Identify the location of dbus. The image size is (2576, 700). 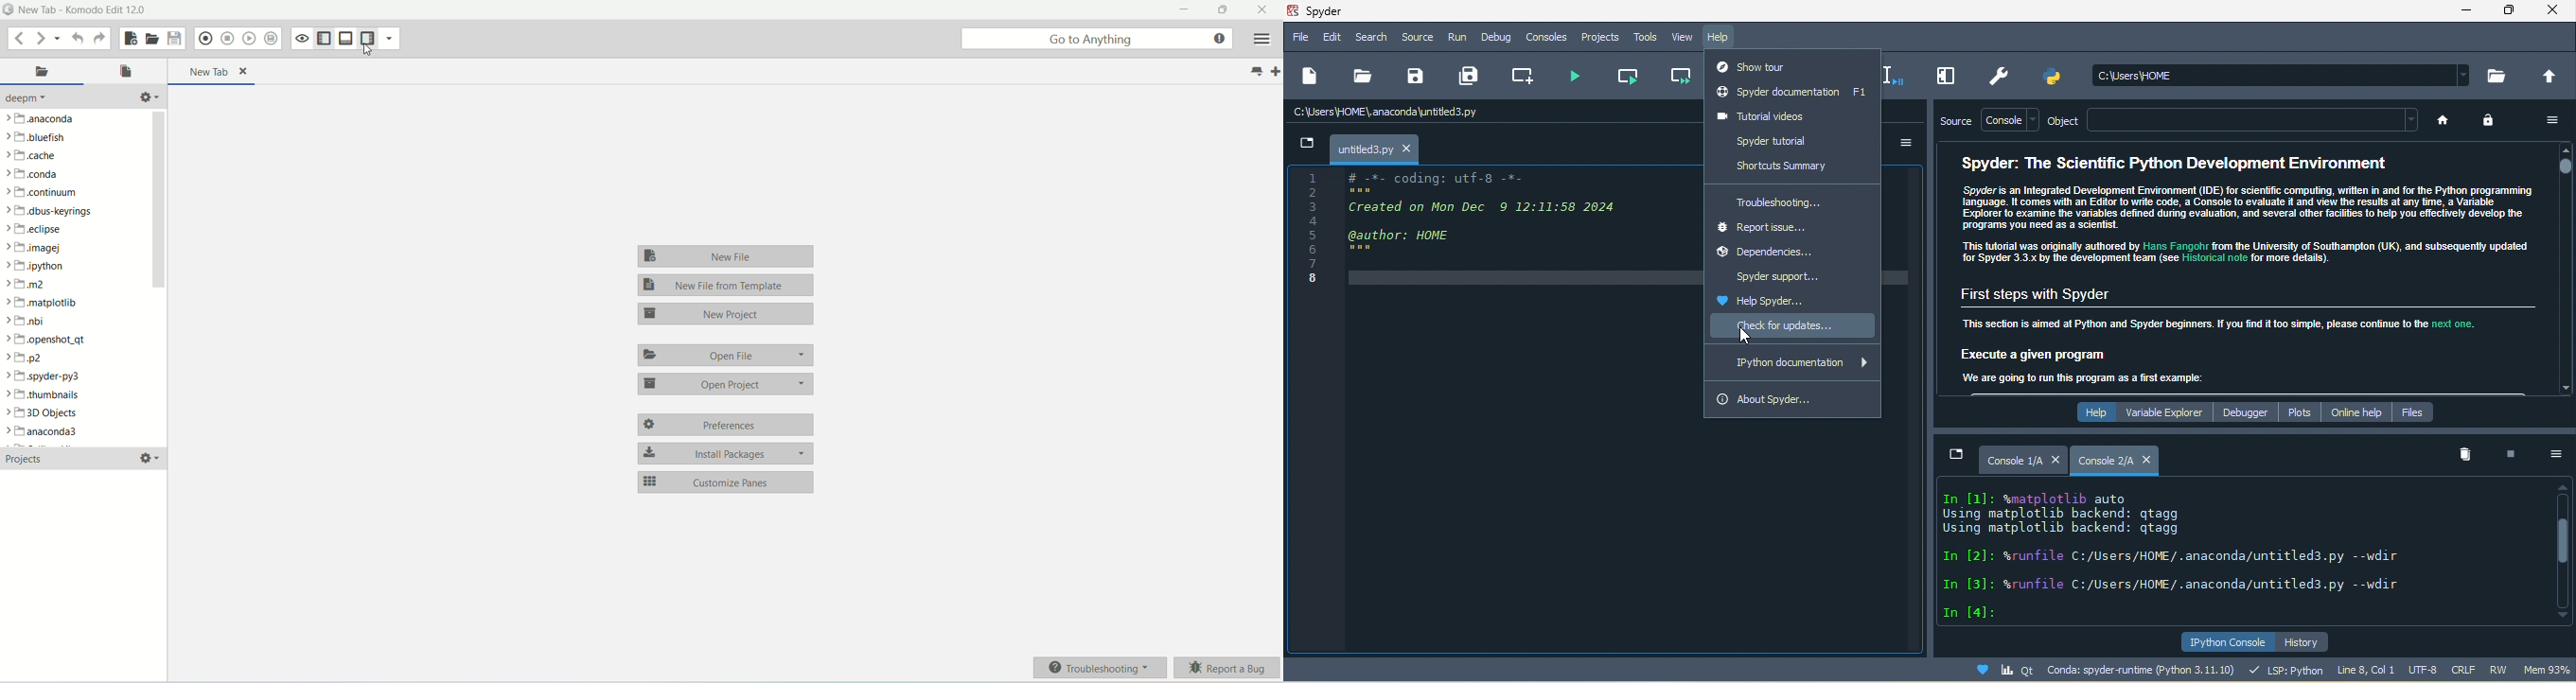
(54, 211).